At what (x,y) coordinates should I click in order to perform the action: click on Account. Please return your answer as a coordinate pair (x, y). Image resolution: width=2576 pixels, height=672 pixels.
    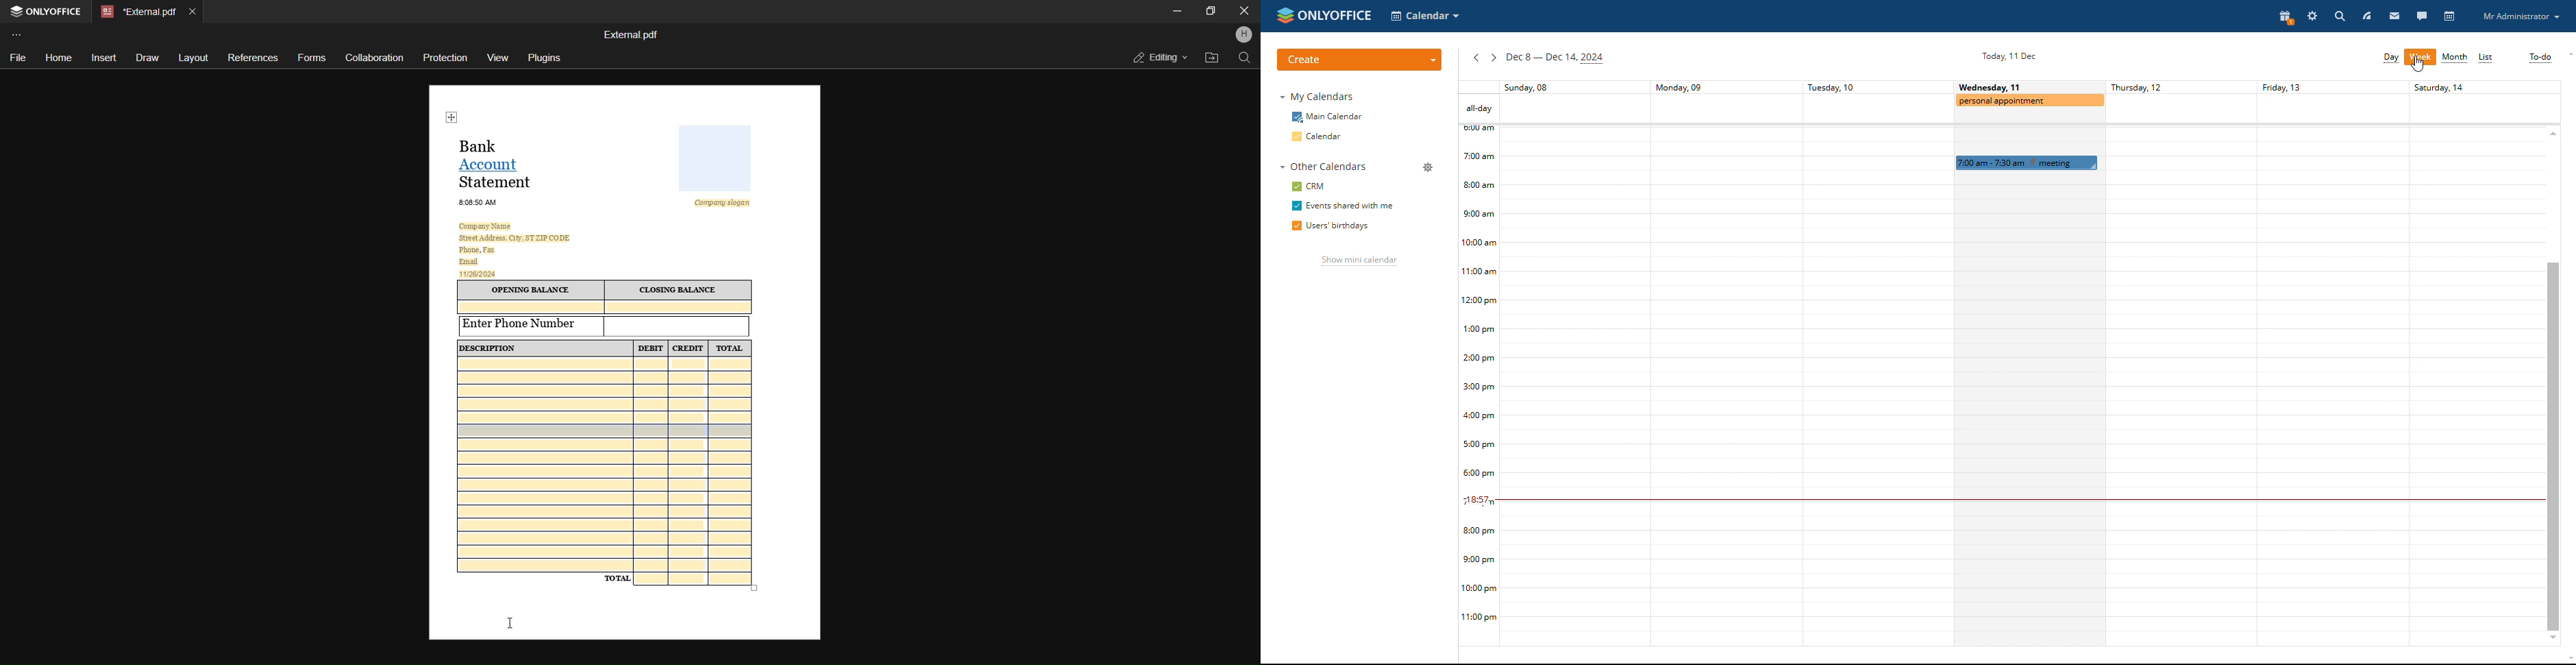
    Looking at the image, I should click on (494, 164).